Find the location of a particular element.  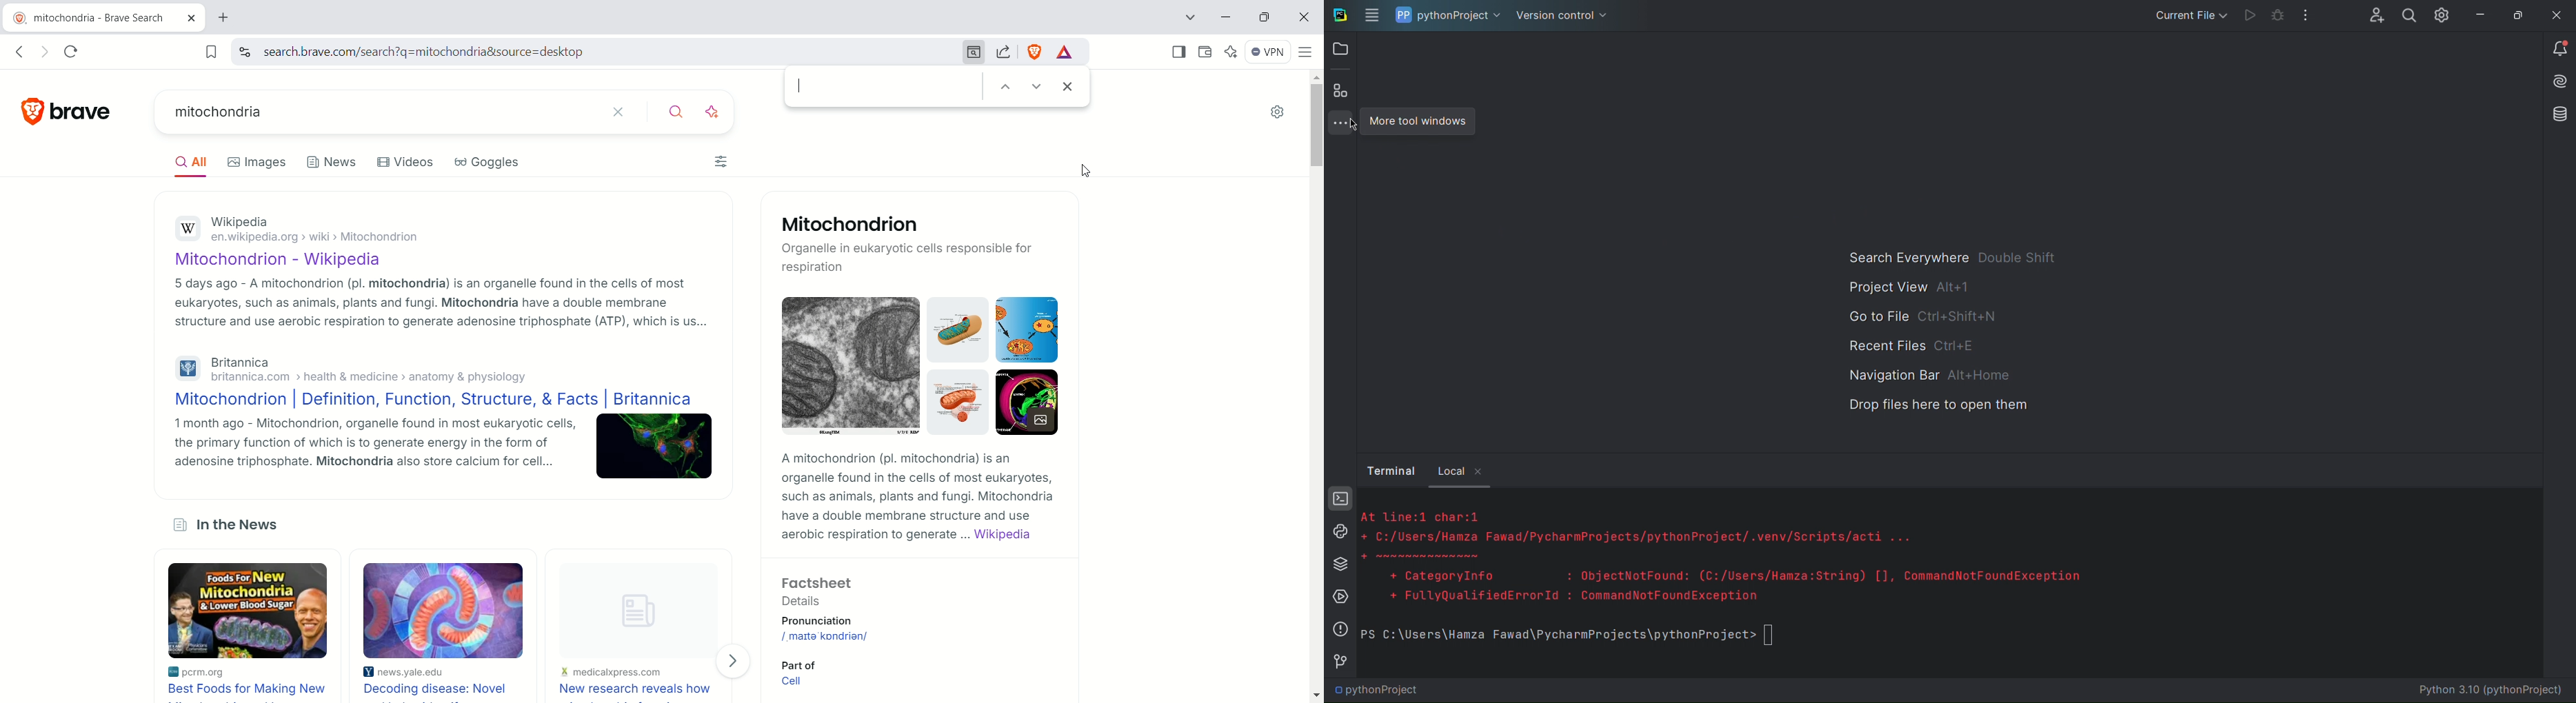

Problems is located at coordinates (1340, 630).